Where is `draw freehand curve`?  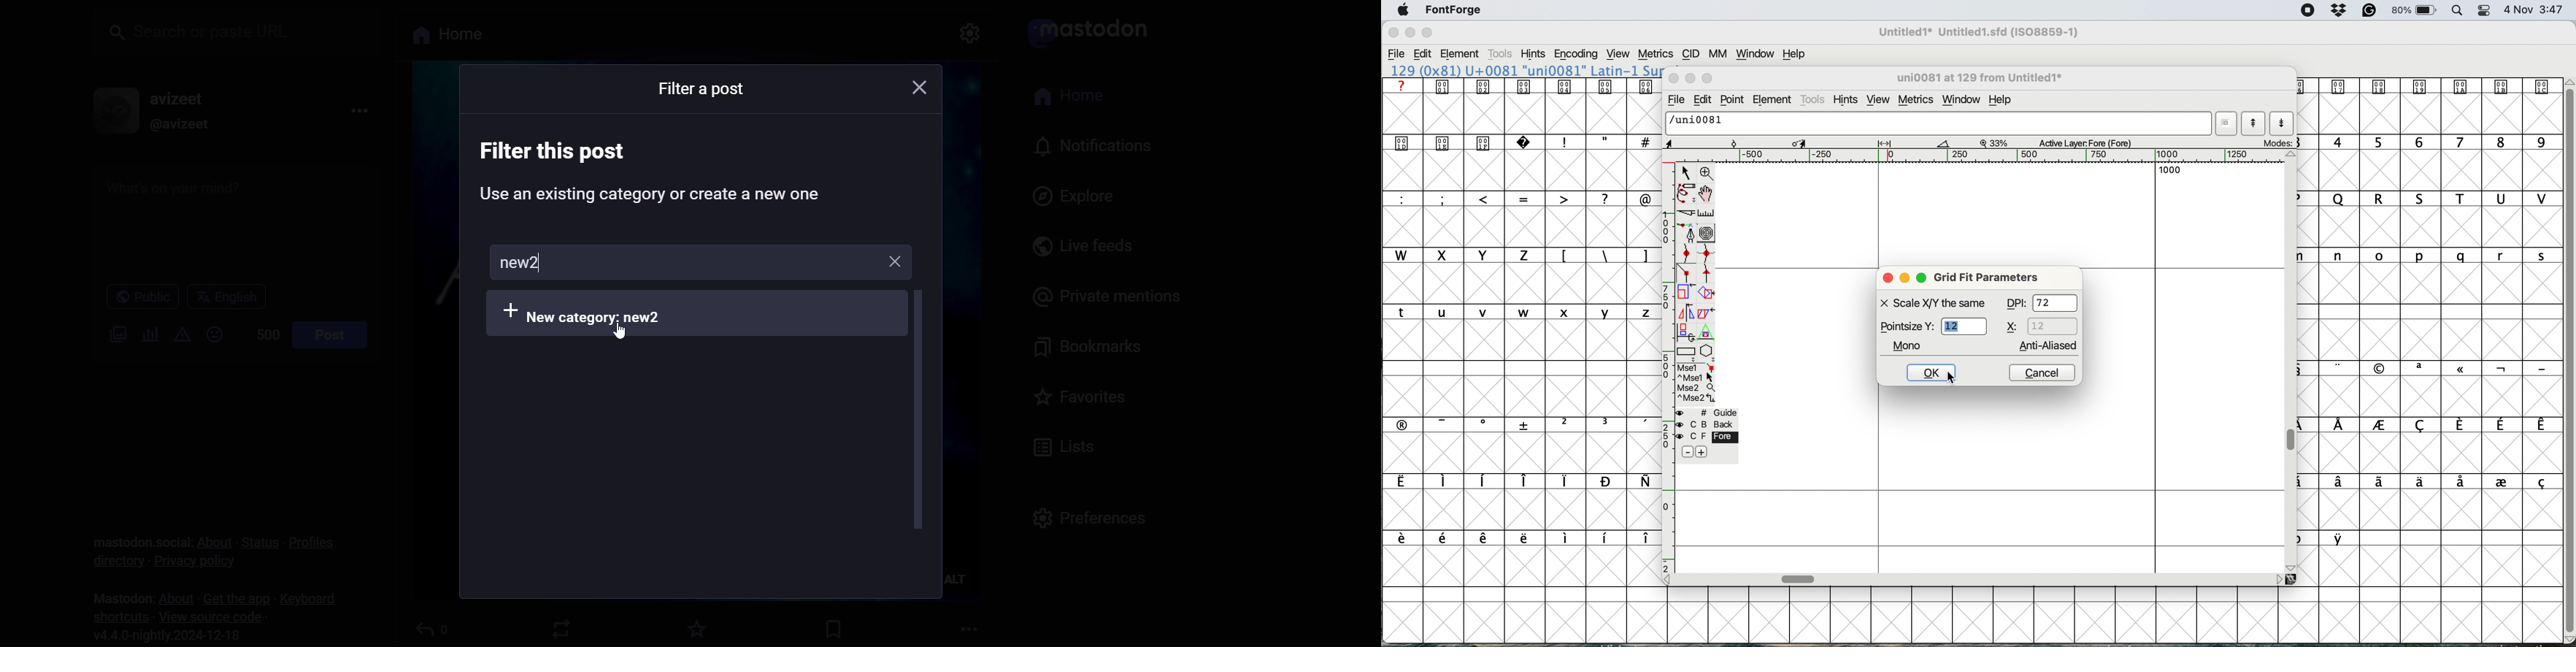
draw freehand curve is located at coordinates (1686, 193).